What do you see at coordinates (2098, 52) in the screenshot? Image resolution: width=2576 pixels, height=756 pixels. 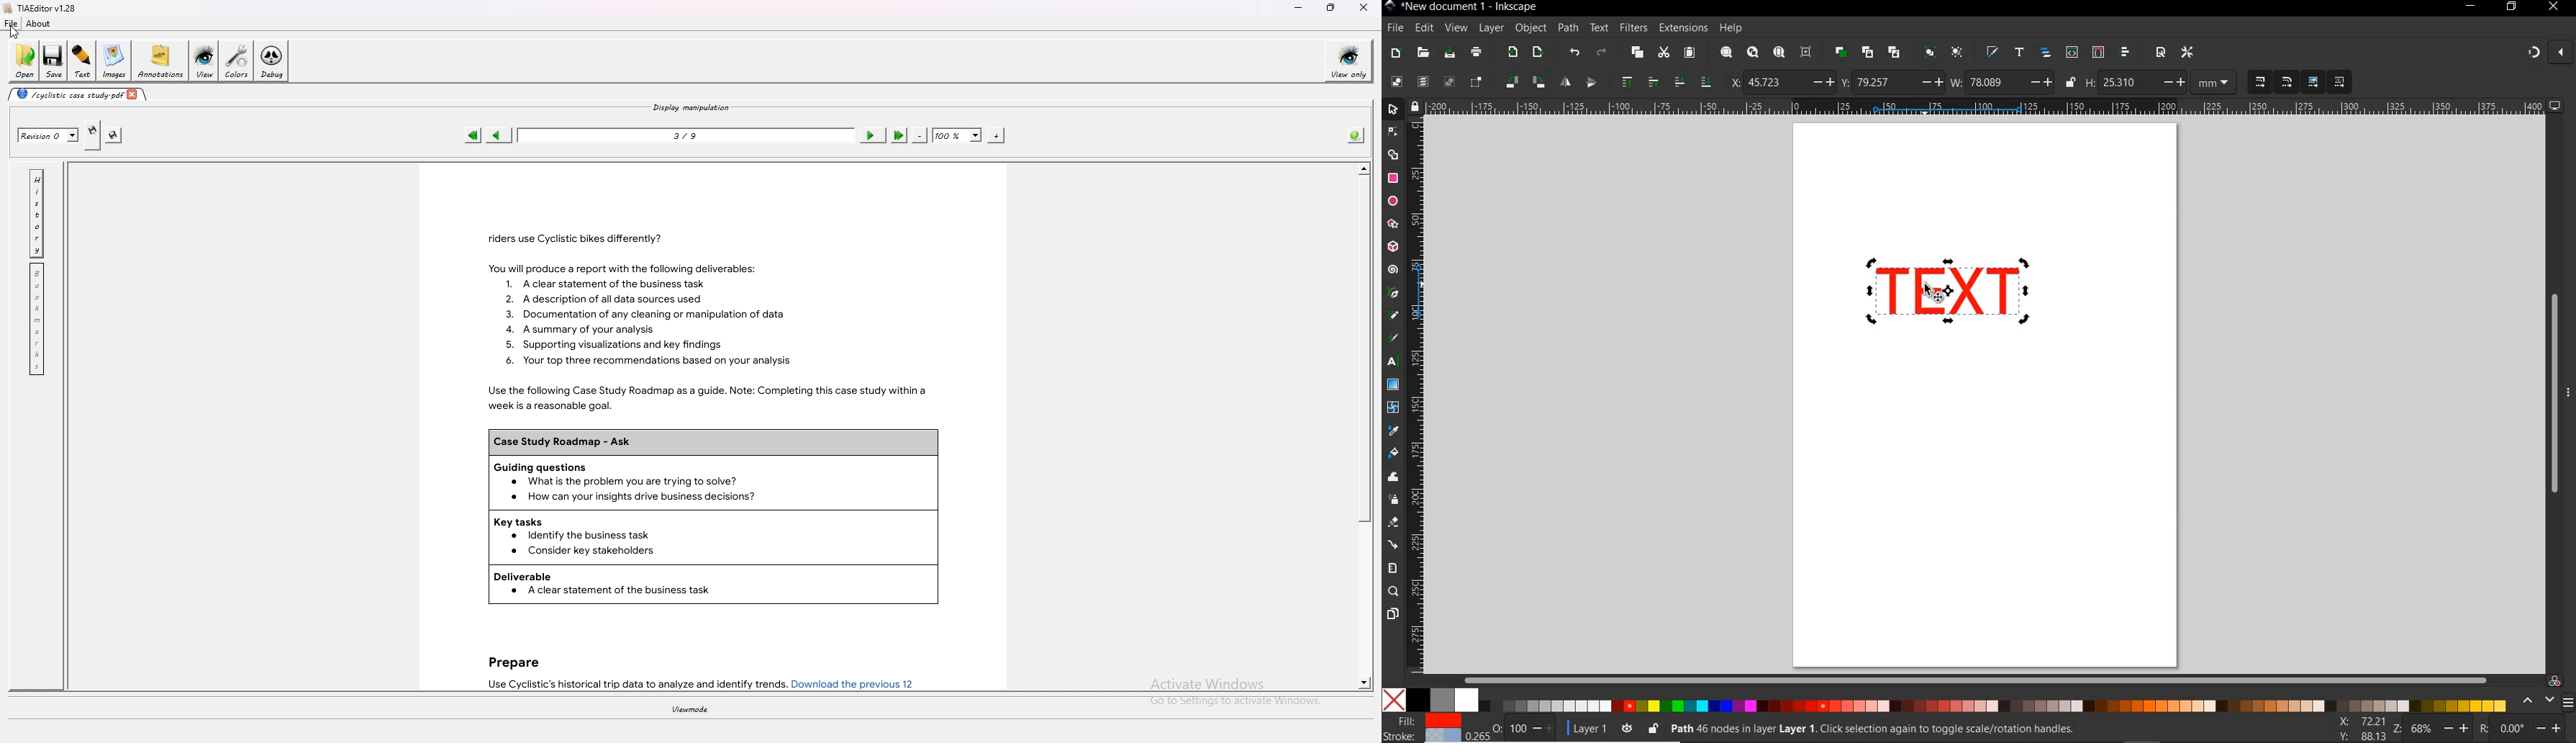 I see `OPEN SELECTORS` at bounding box center [2098, 52].